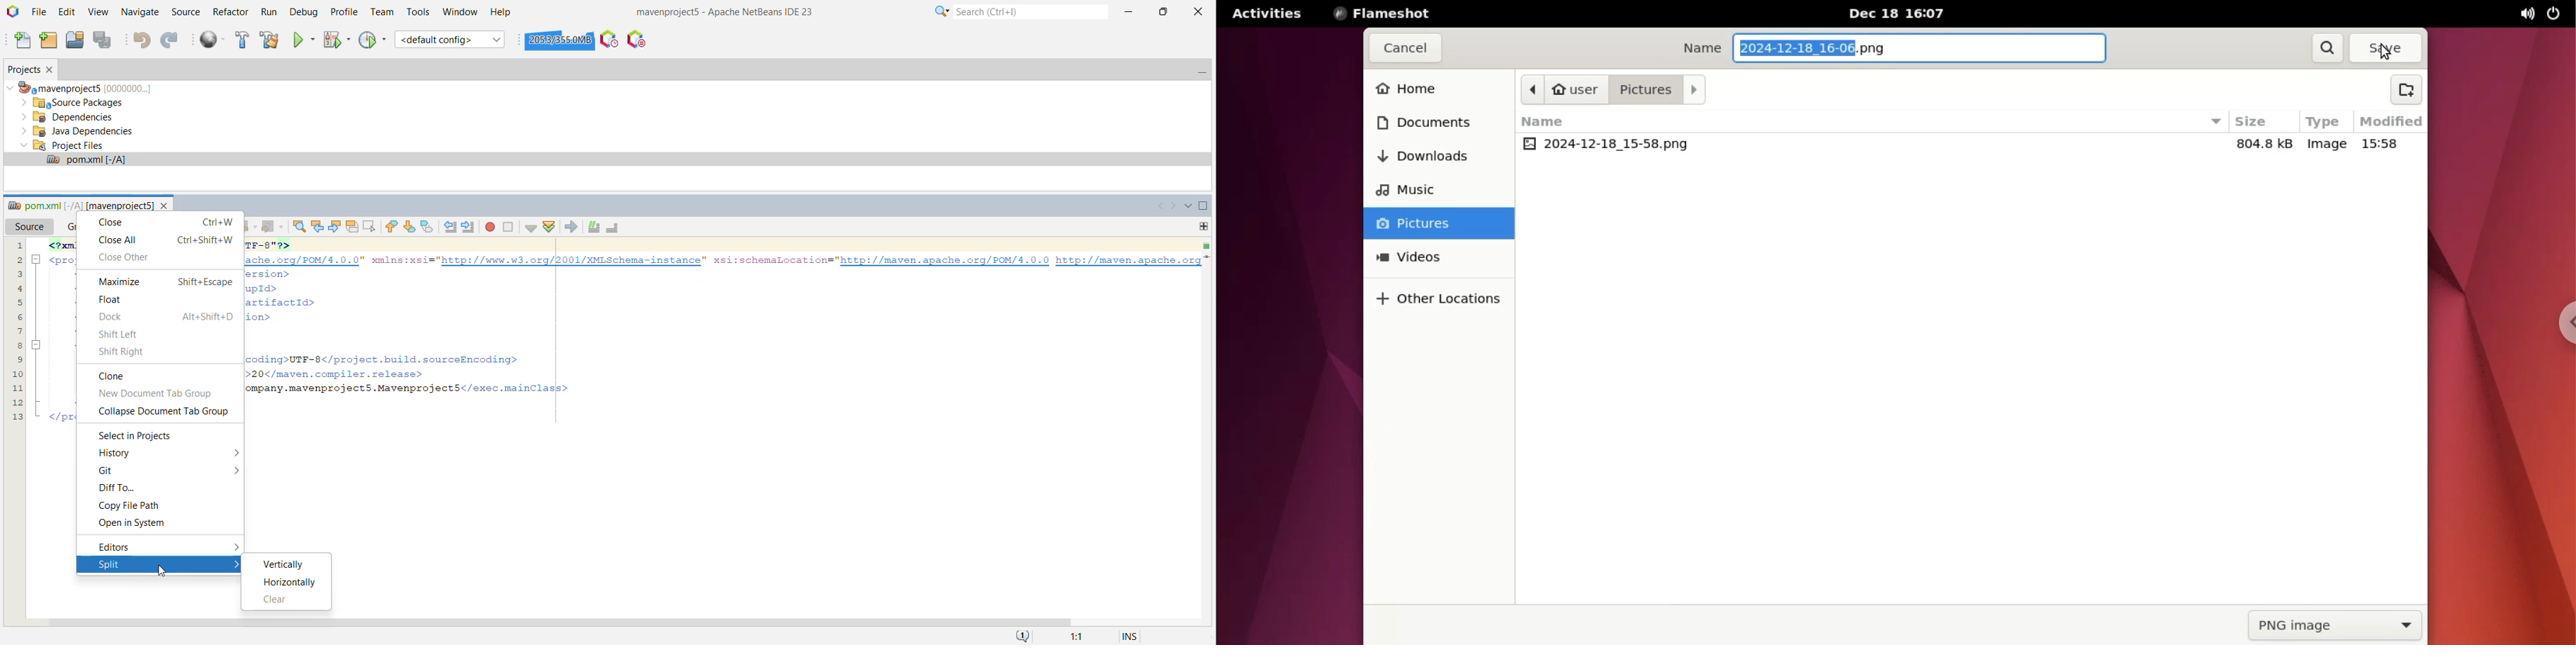  I want to click on Next Bookmark, so click(408, 227).